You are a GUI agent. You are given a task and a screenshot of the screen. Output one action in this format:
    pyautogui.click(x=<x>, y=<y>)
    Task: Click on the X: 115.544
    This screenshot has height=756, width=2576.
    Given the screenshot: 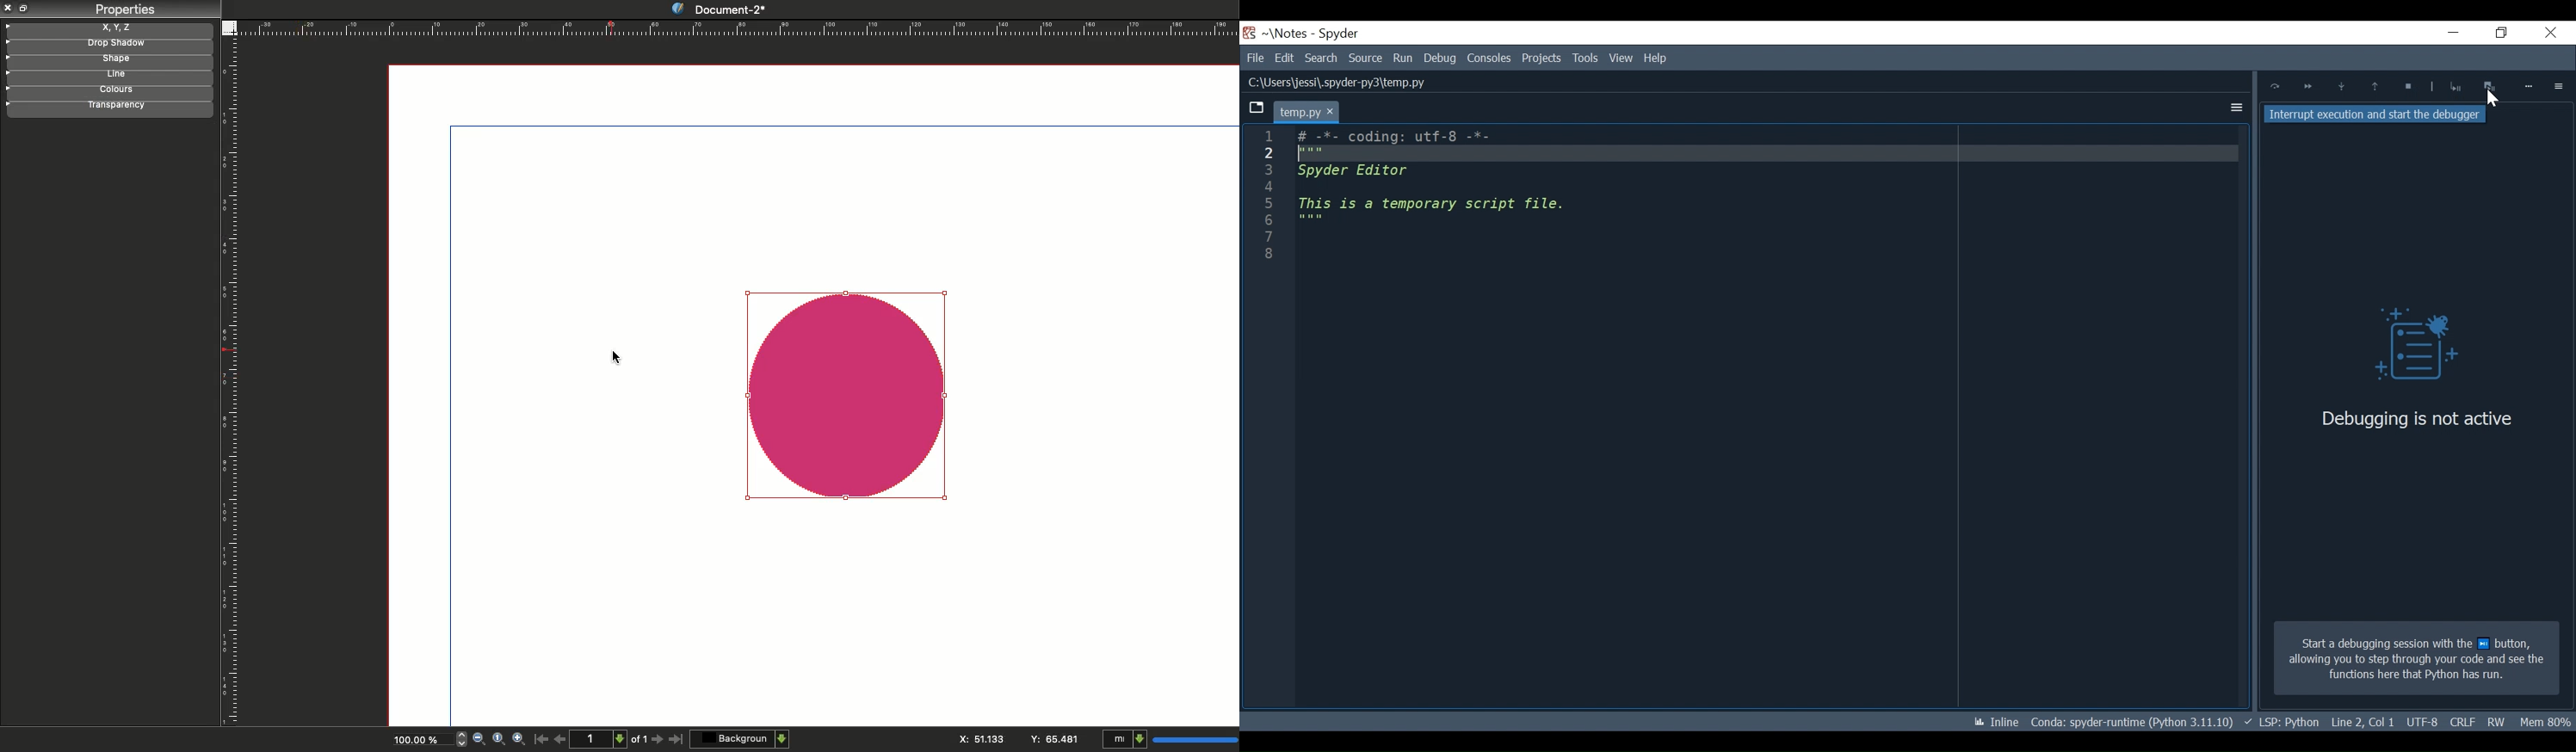 What is the action you would take?
    pyautogui.click(x=979, y=739)
    